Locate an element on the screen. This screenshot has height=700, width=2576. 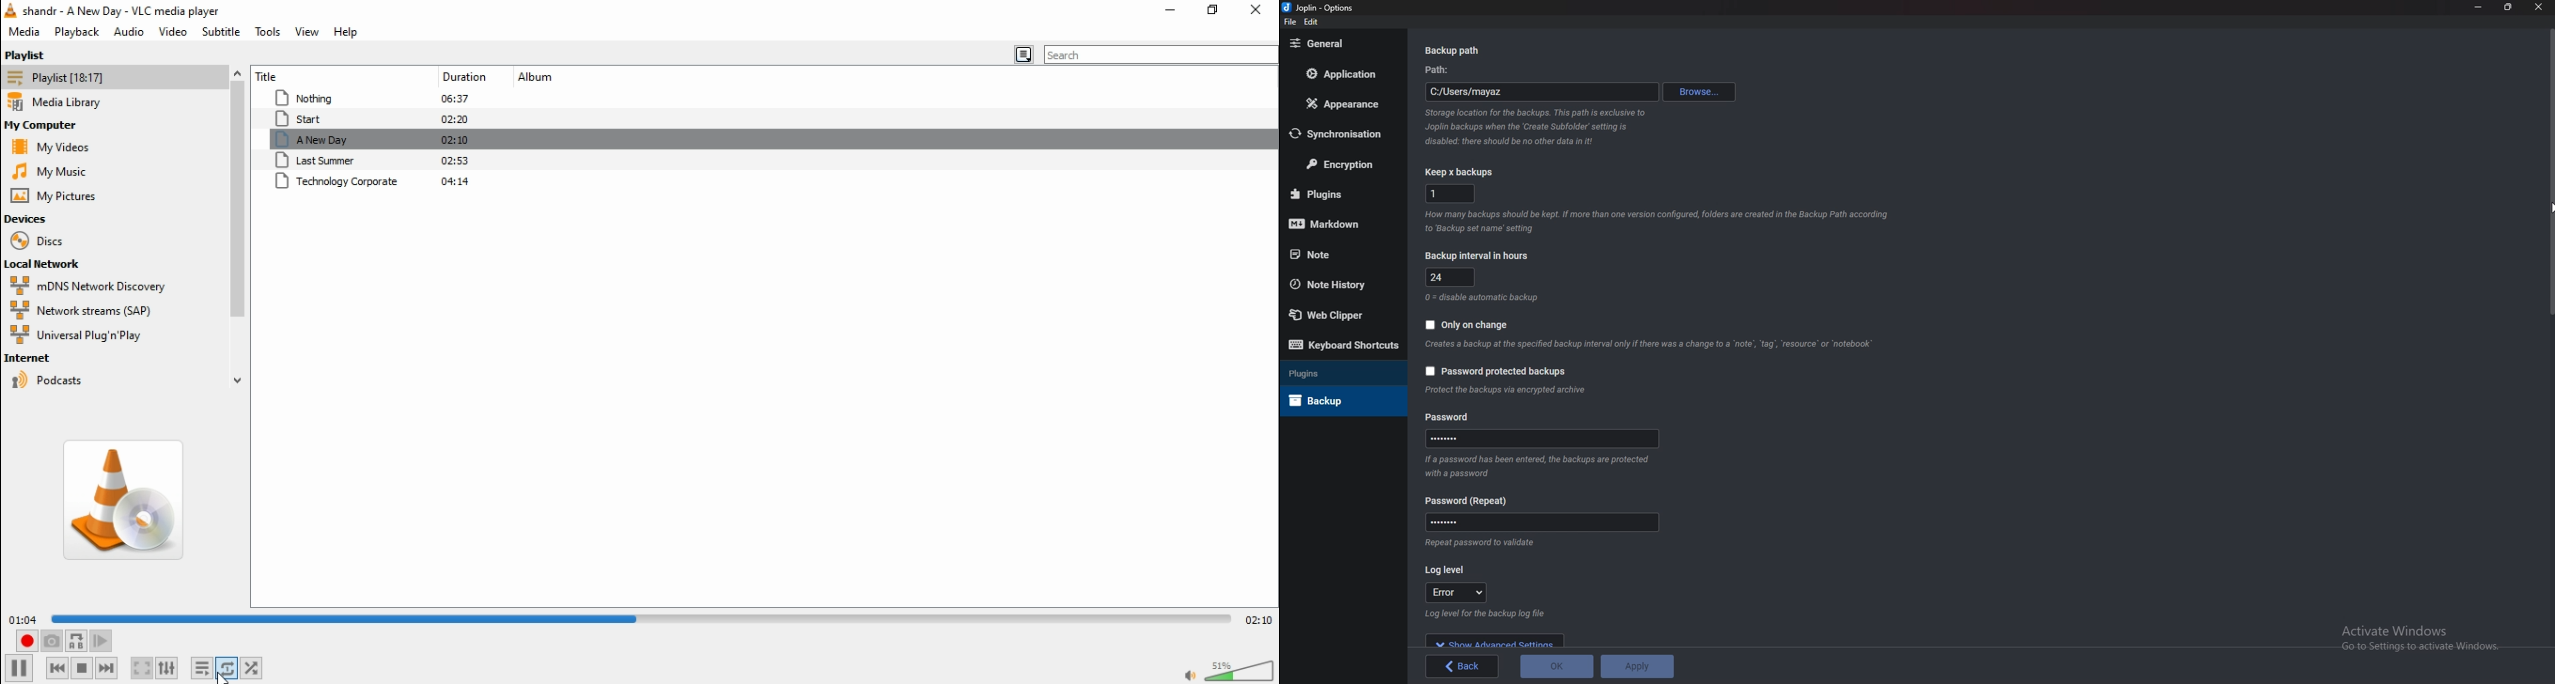
toggle playlist view is located at coordinates (1025, 54).